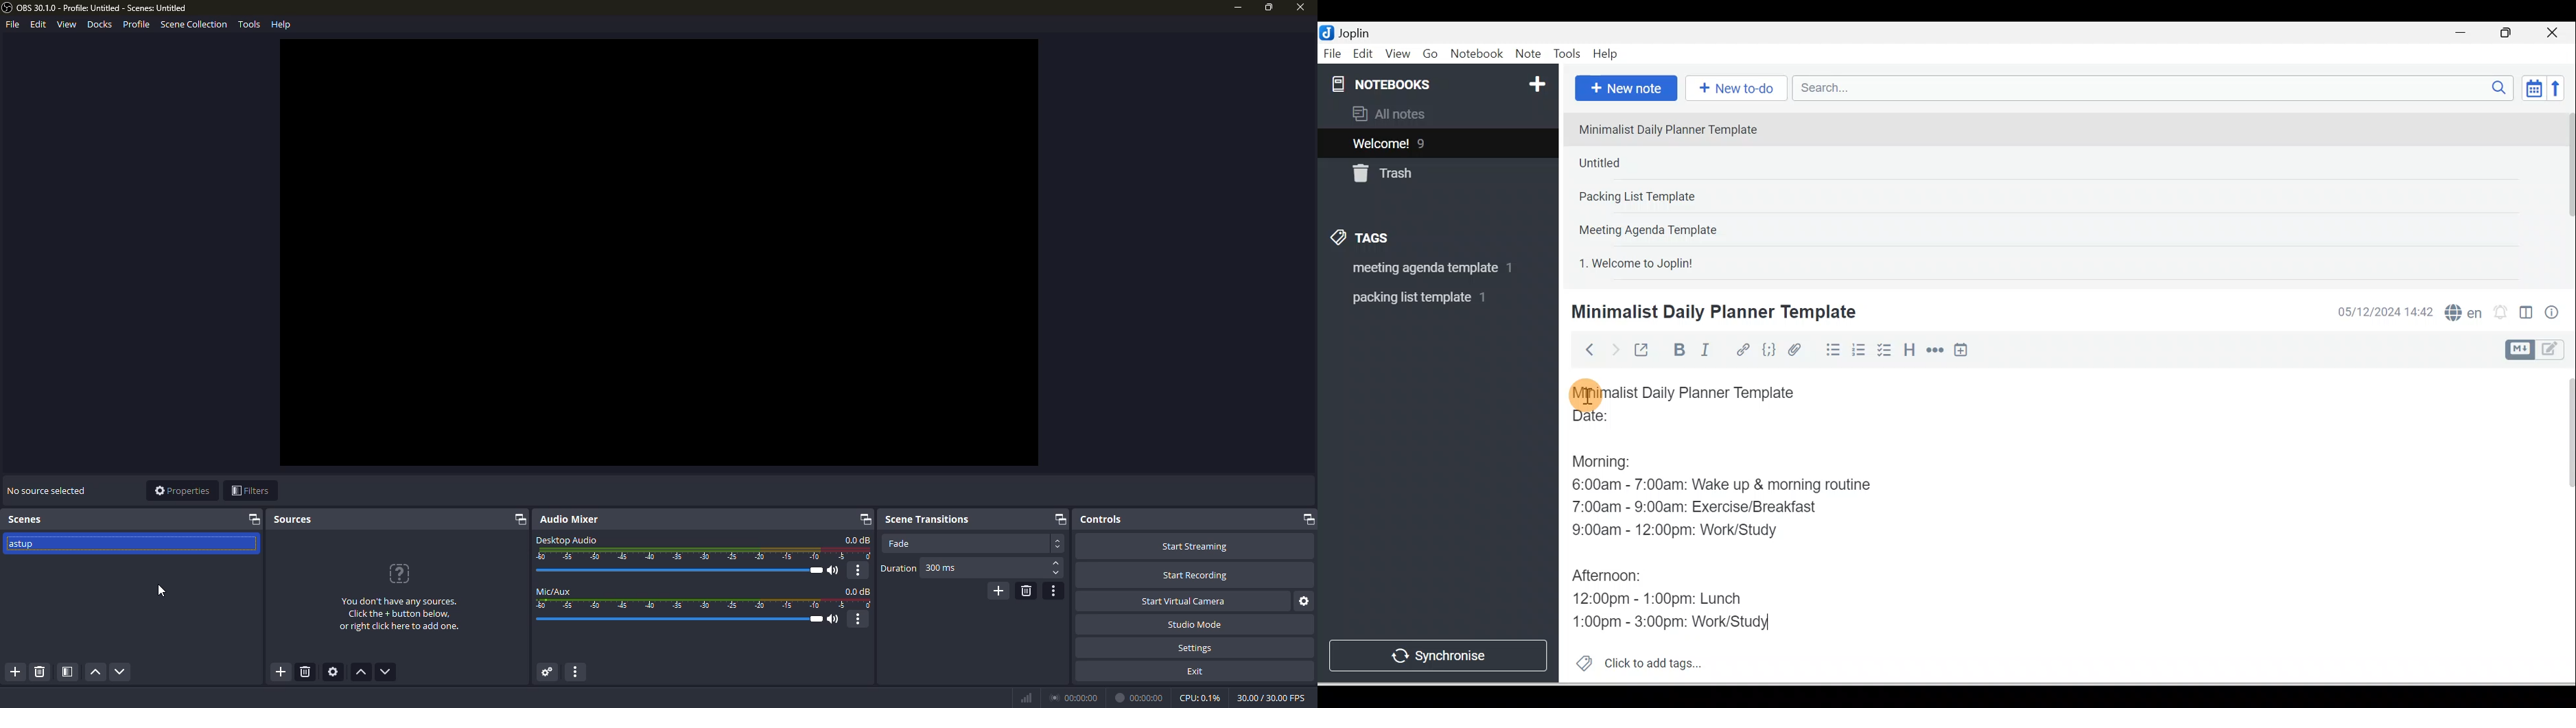 The image size is (2576, 728). What do you see at coordinates (2566, 194) in the screenshot?
I see `Scroll bar` at bounding box center [2566, 194].